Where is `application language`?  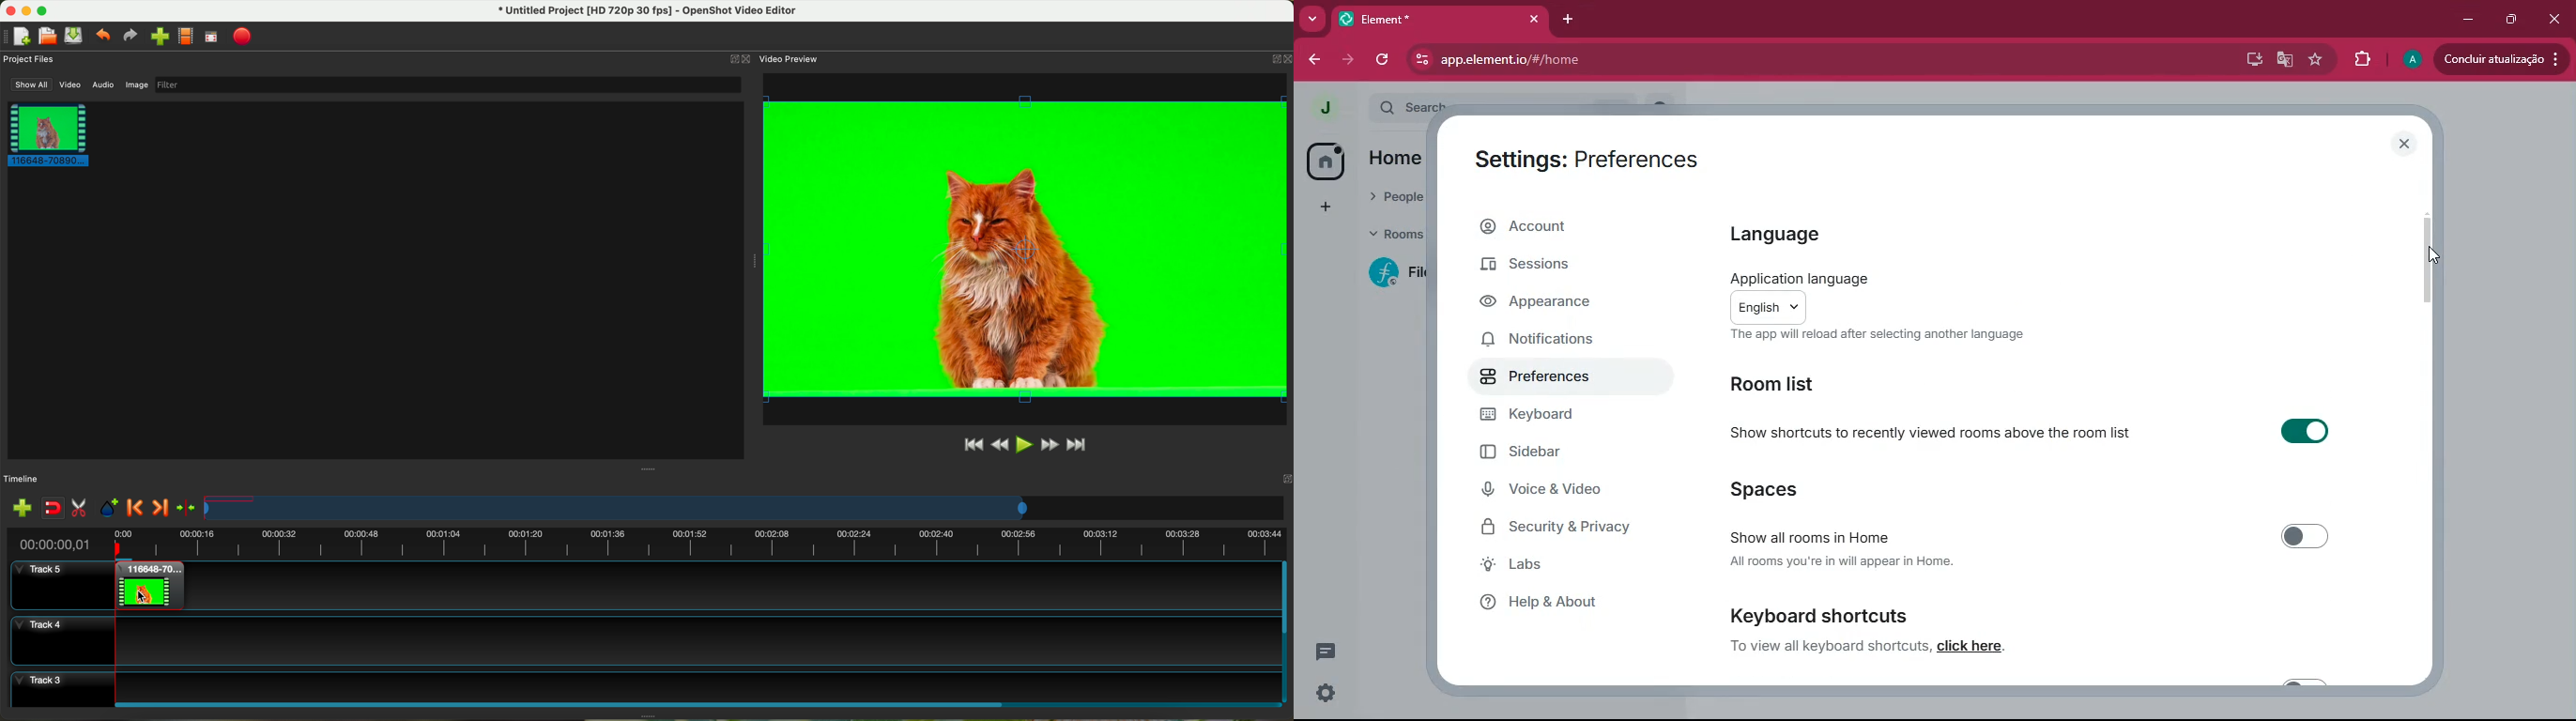
application language is located at coordinates (1801, 278).